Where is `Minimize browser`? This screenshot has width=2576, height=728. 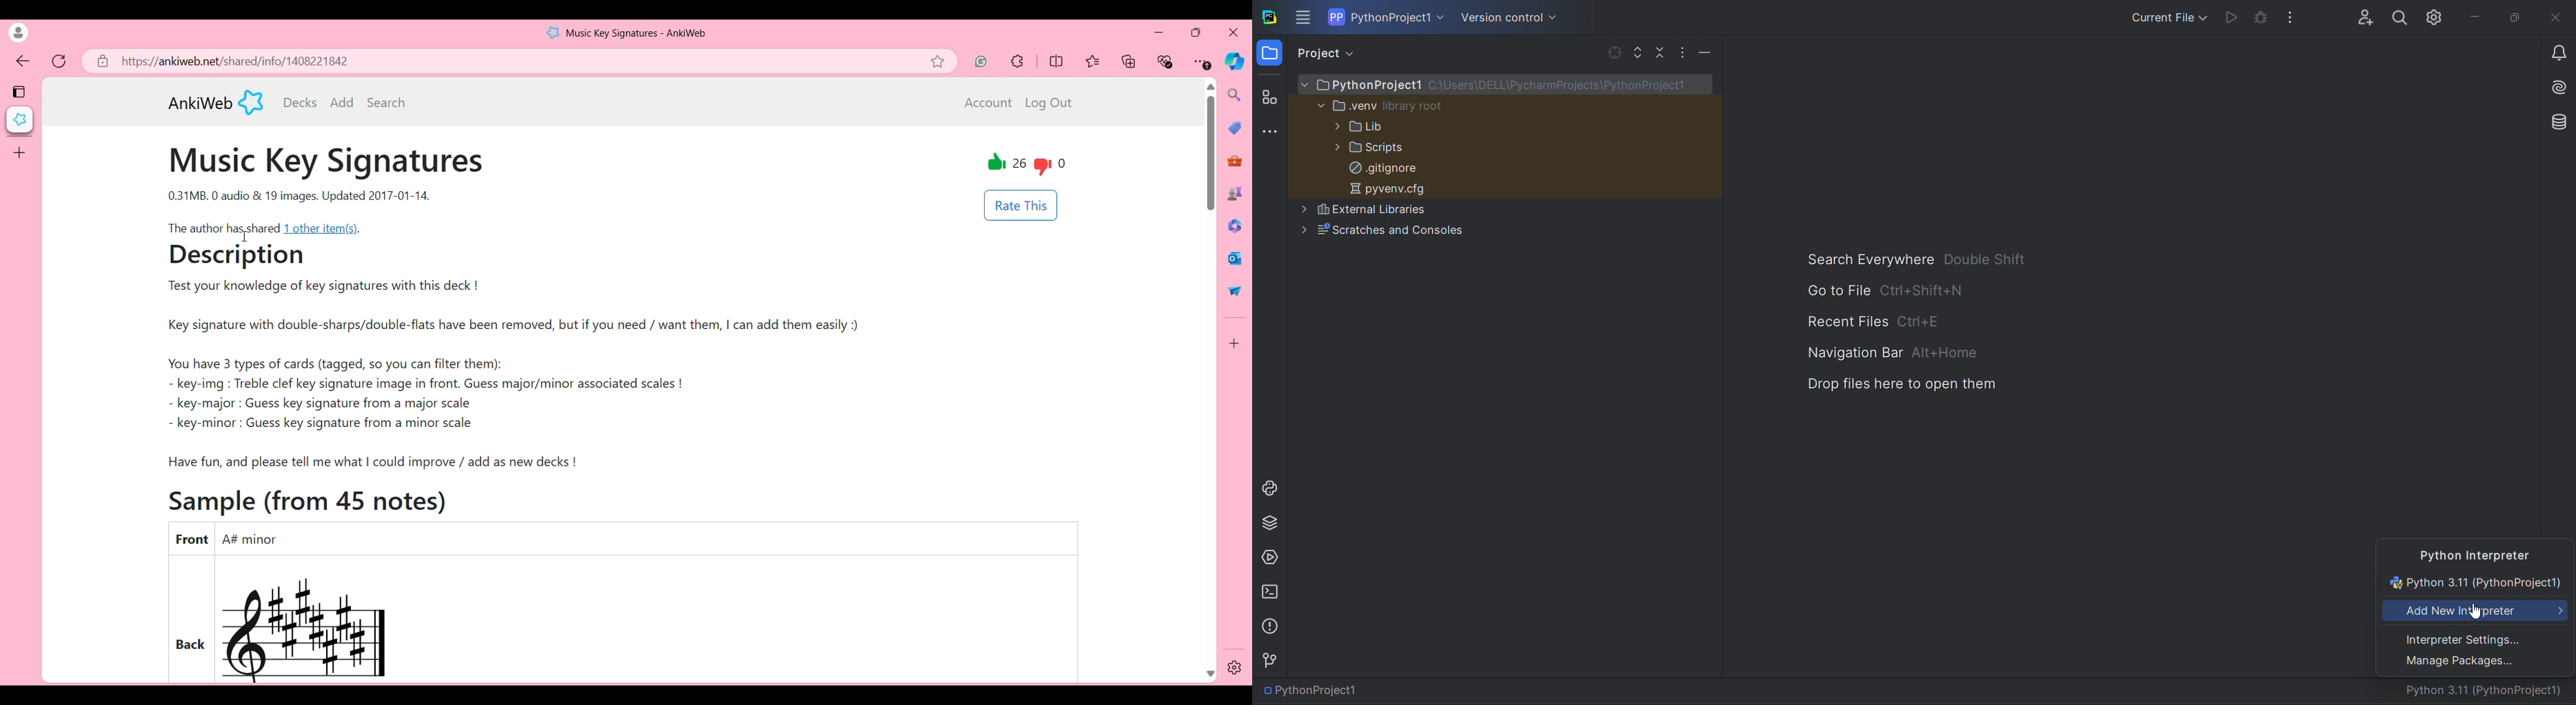
Minimize browser is located at coordinates (1159, 32).